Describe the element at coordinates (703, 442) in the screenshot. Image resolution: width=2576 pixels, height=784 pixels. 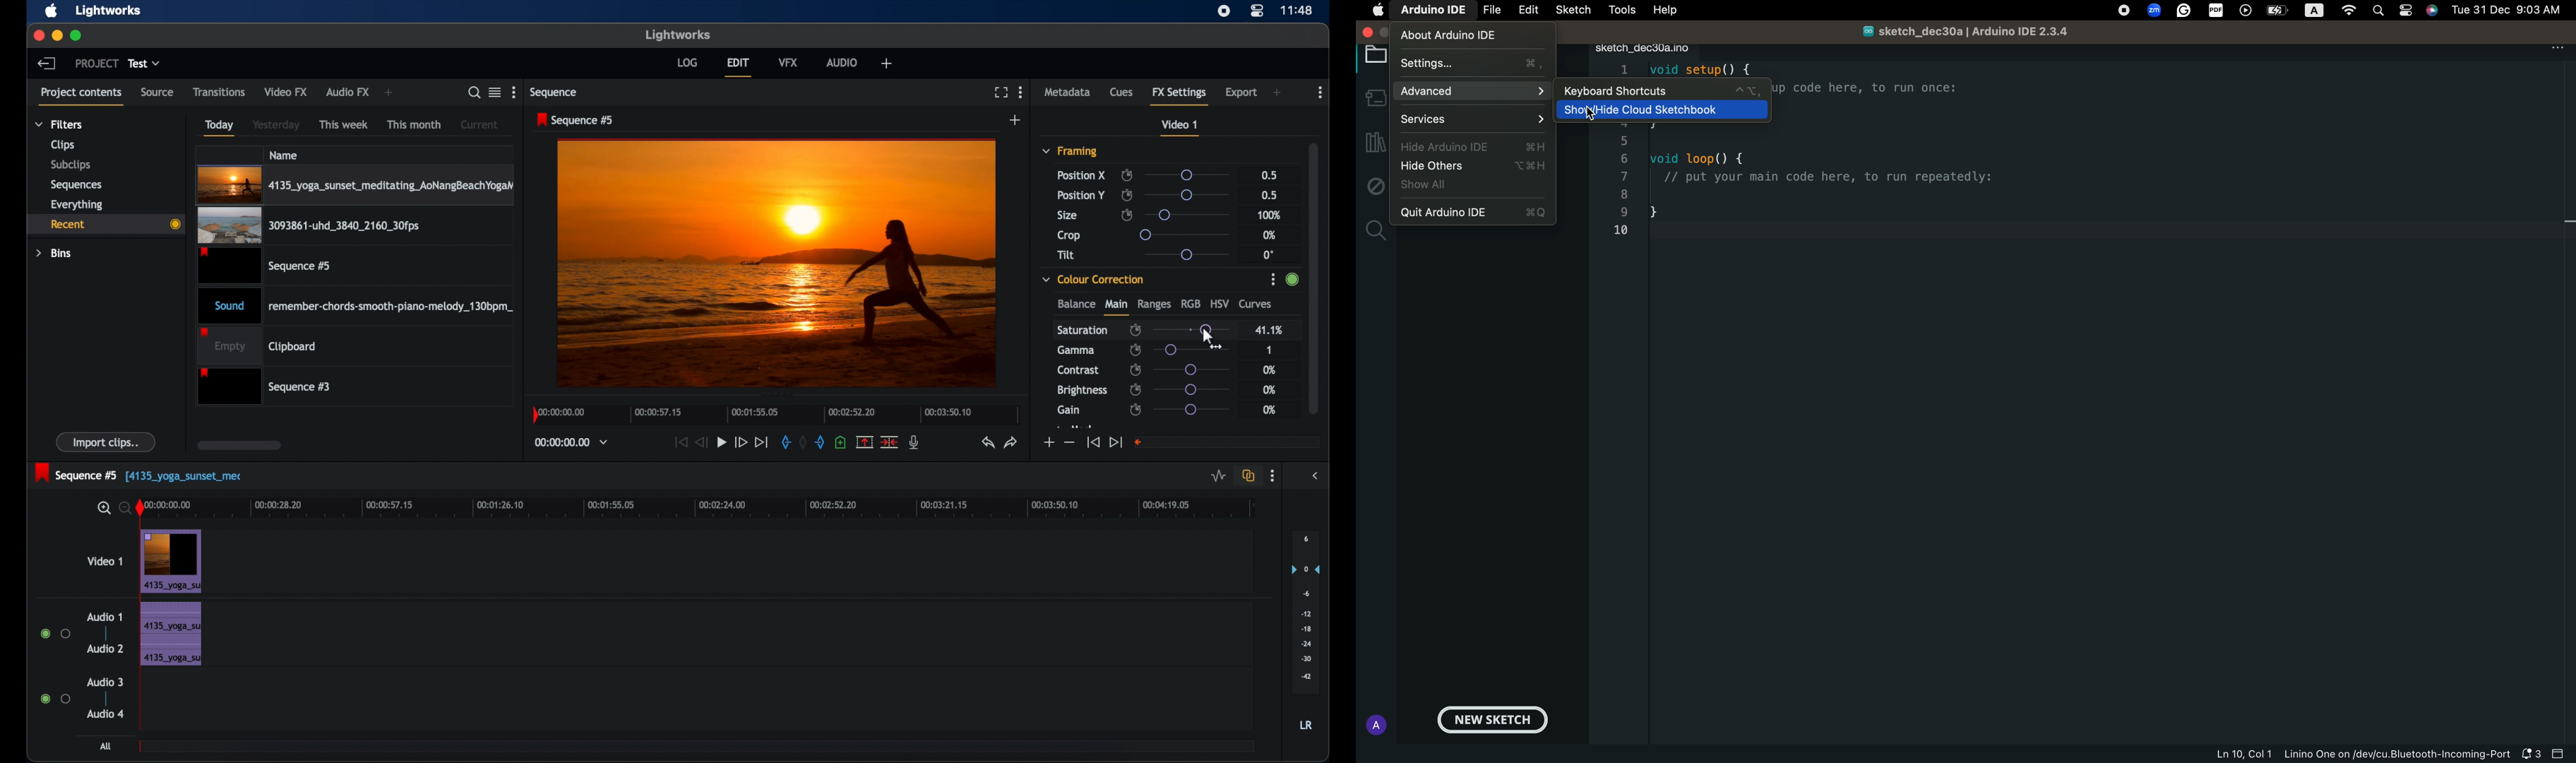
I see `rewind` at that location.